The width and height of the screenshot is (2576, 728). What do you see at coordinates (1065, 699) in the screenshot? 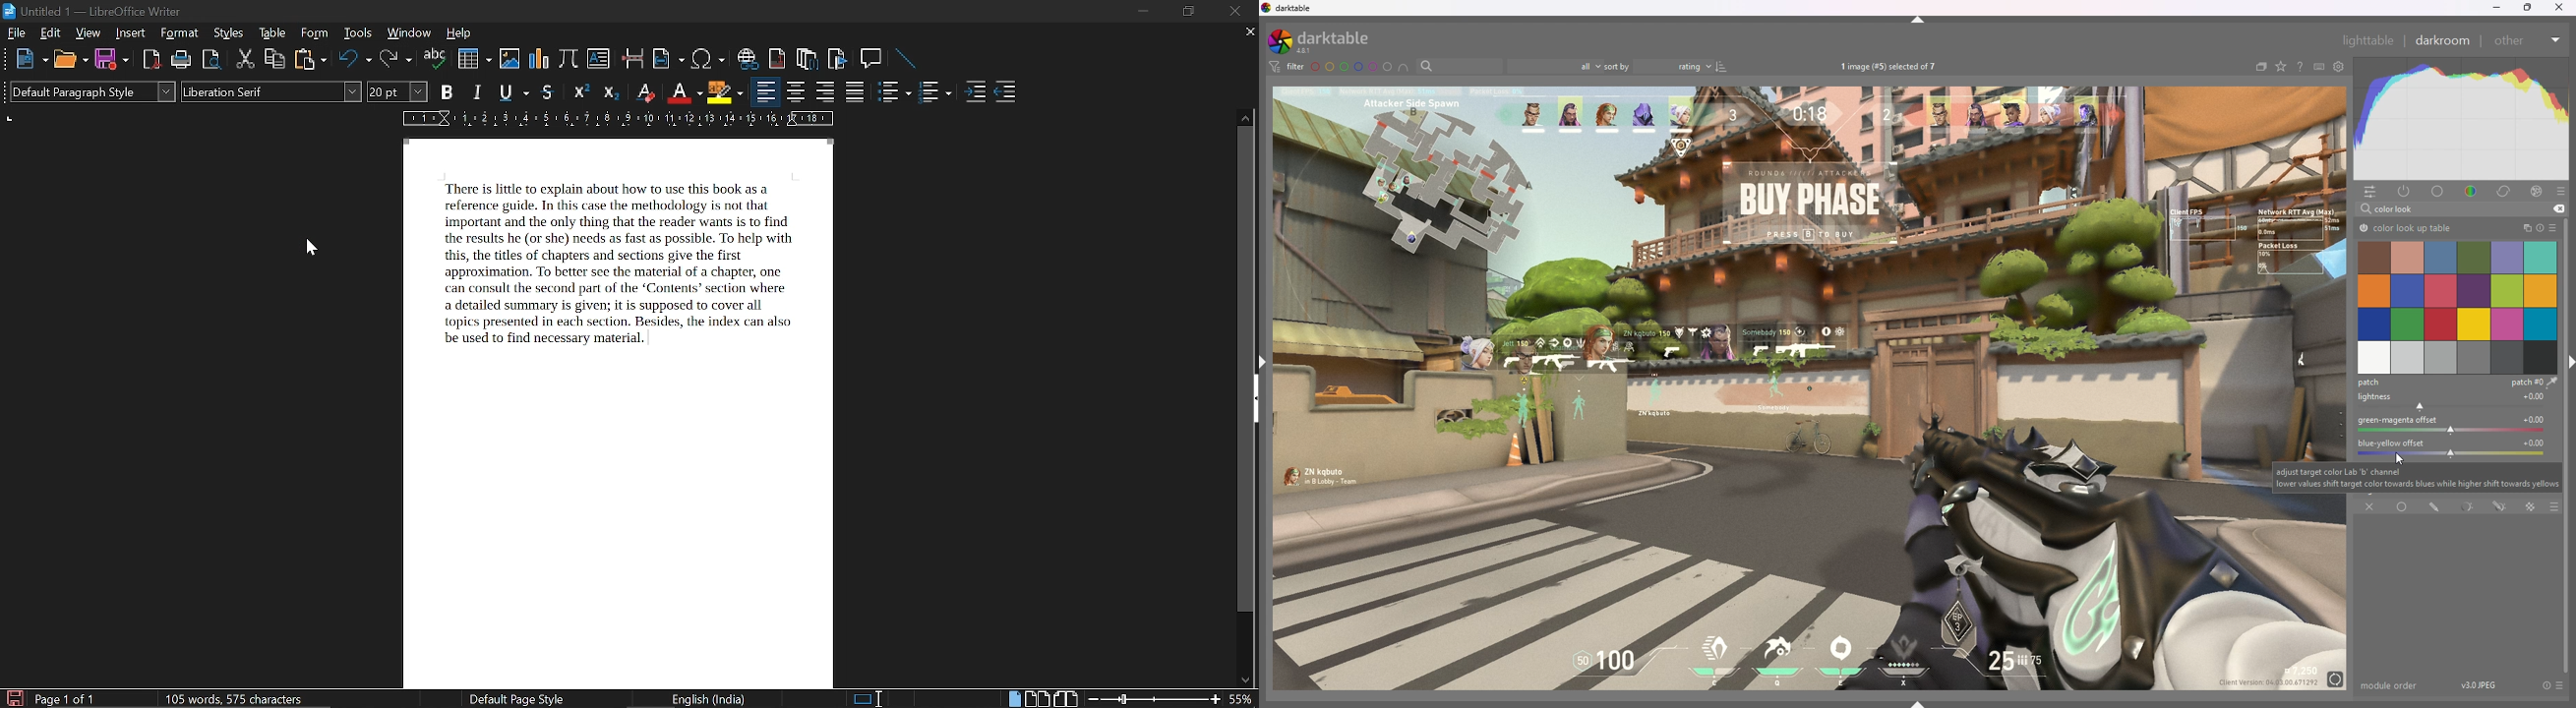
I see `book view` at bounding box center [1065, 699].